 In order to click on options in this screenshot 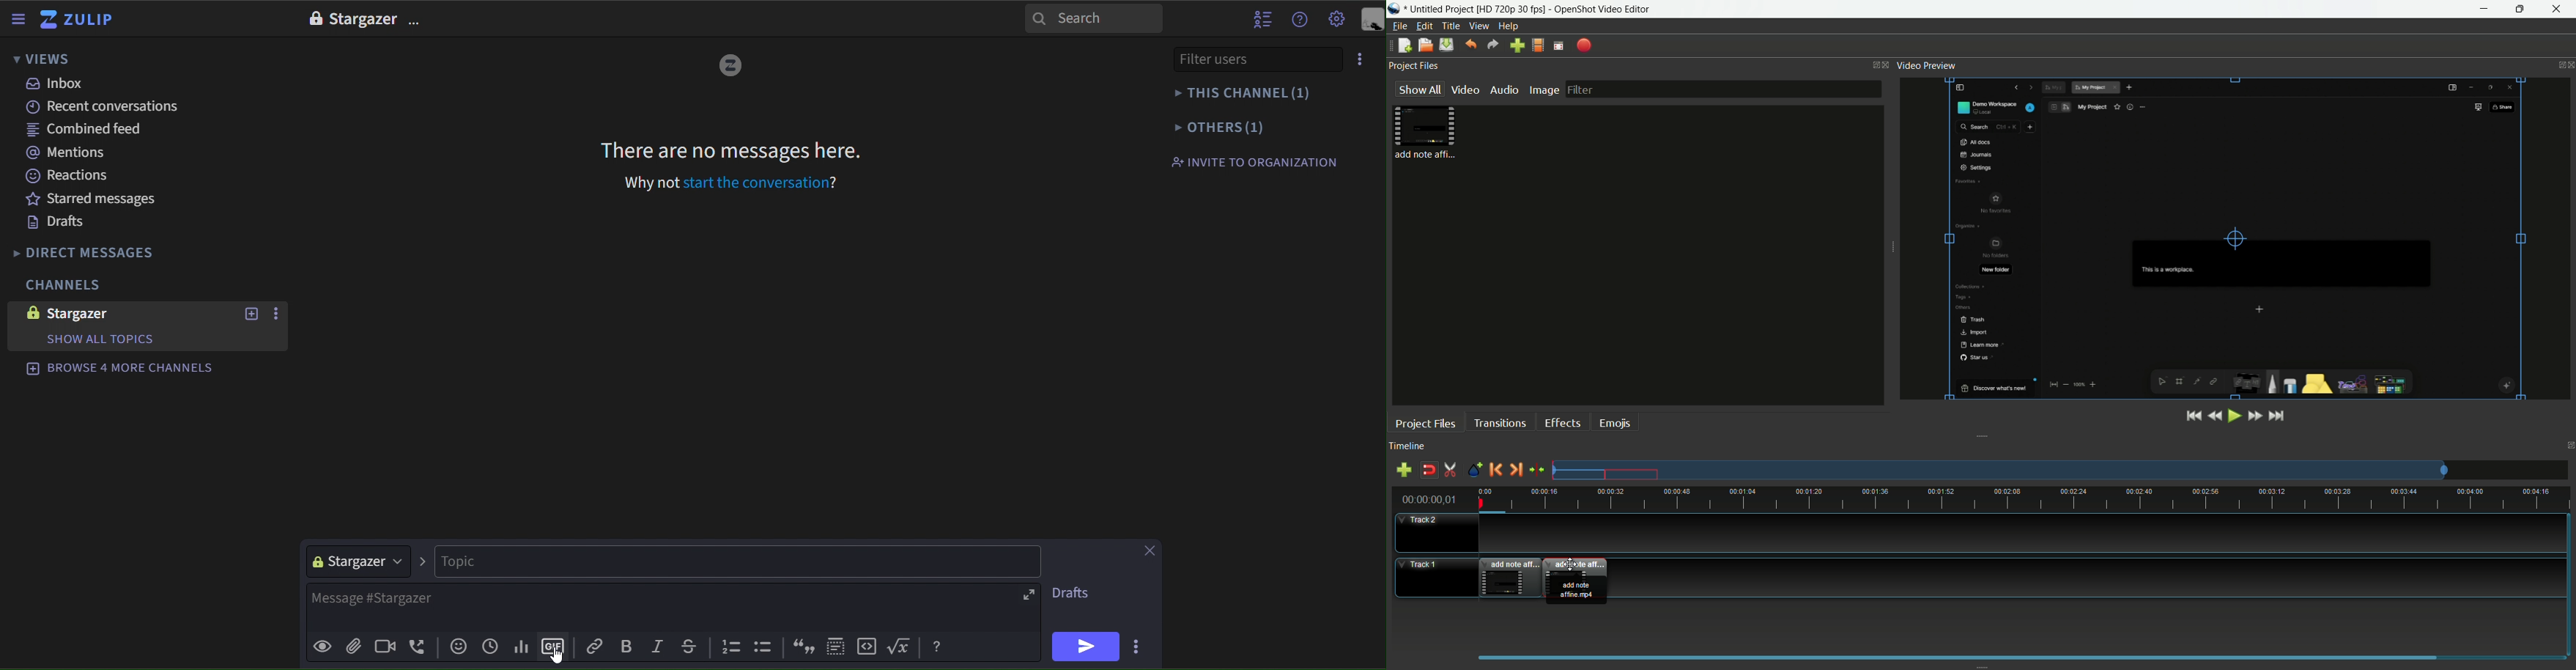, I will do `click(1361, 59)`.